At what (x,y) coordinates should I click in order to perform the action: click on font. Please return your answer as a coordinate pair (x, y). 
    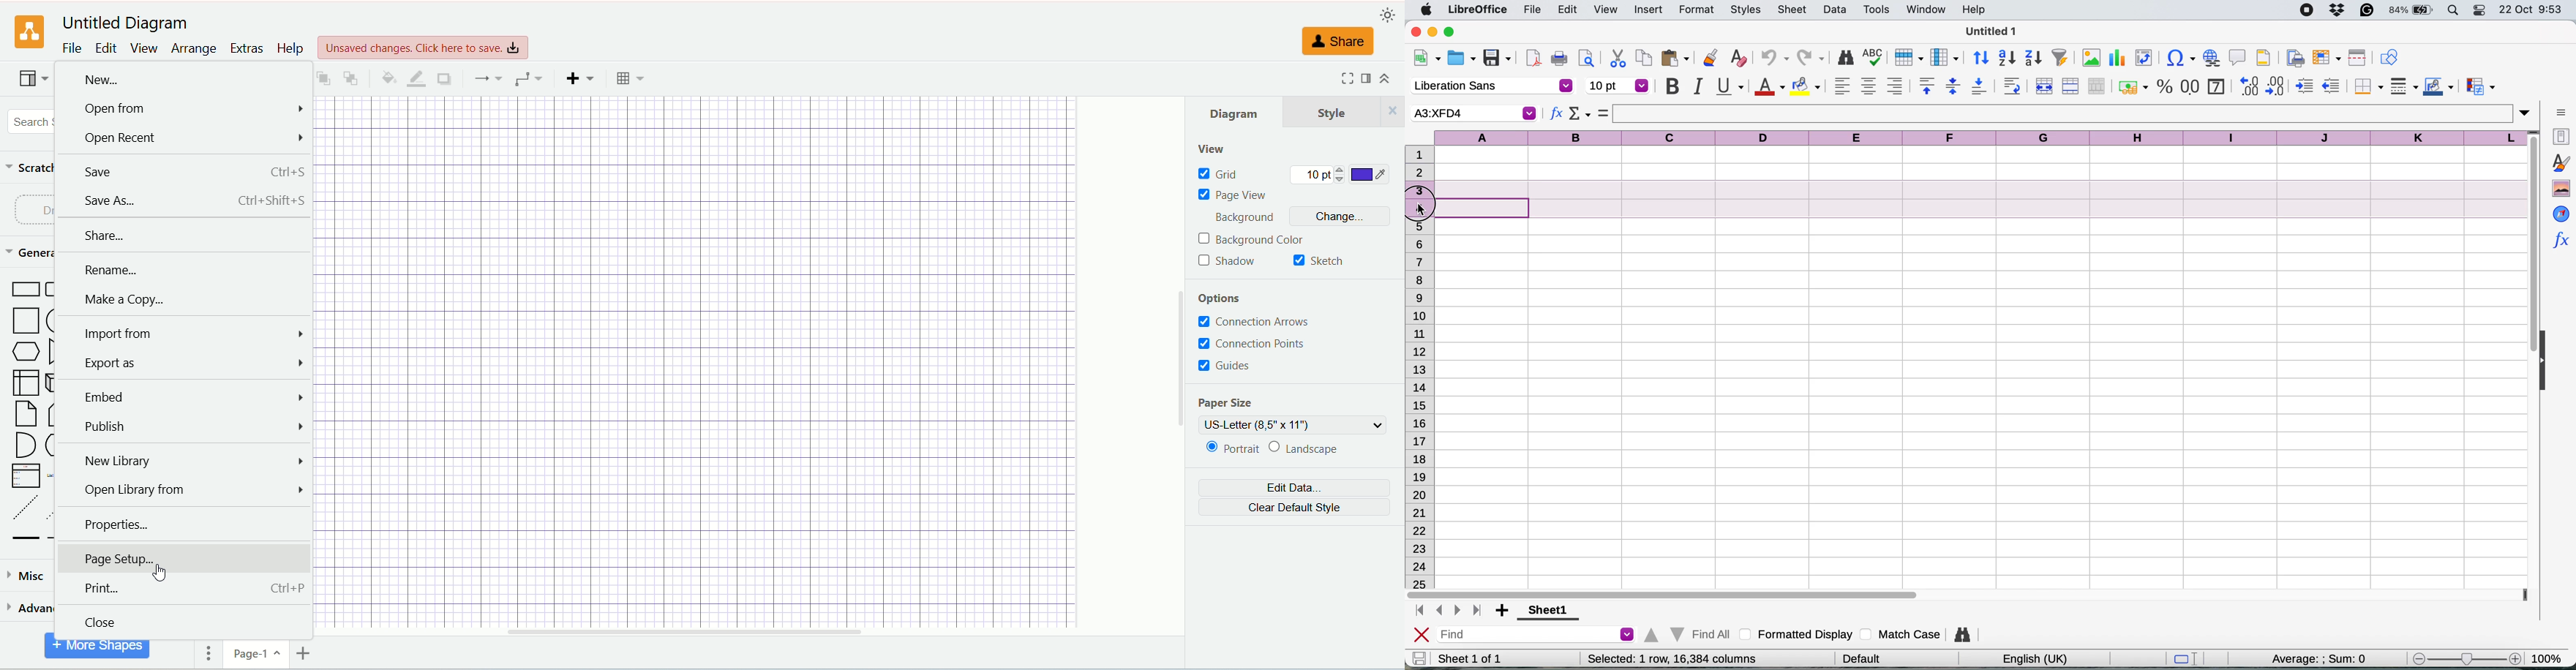
    Looking at the image, I should click on (1491, 87).